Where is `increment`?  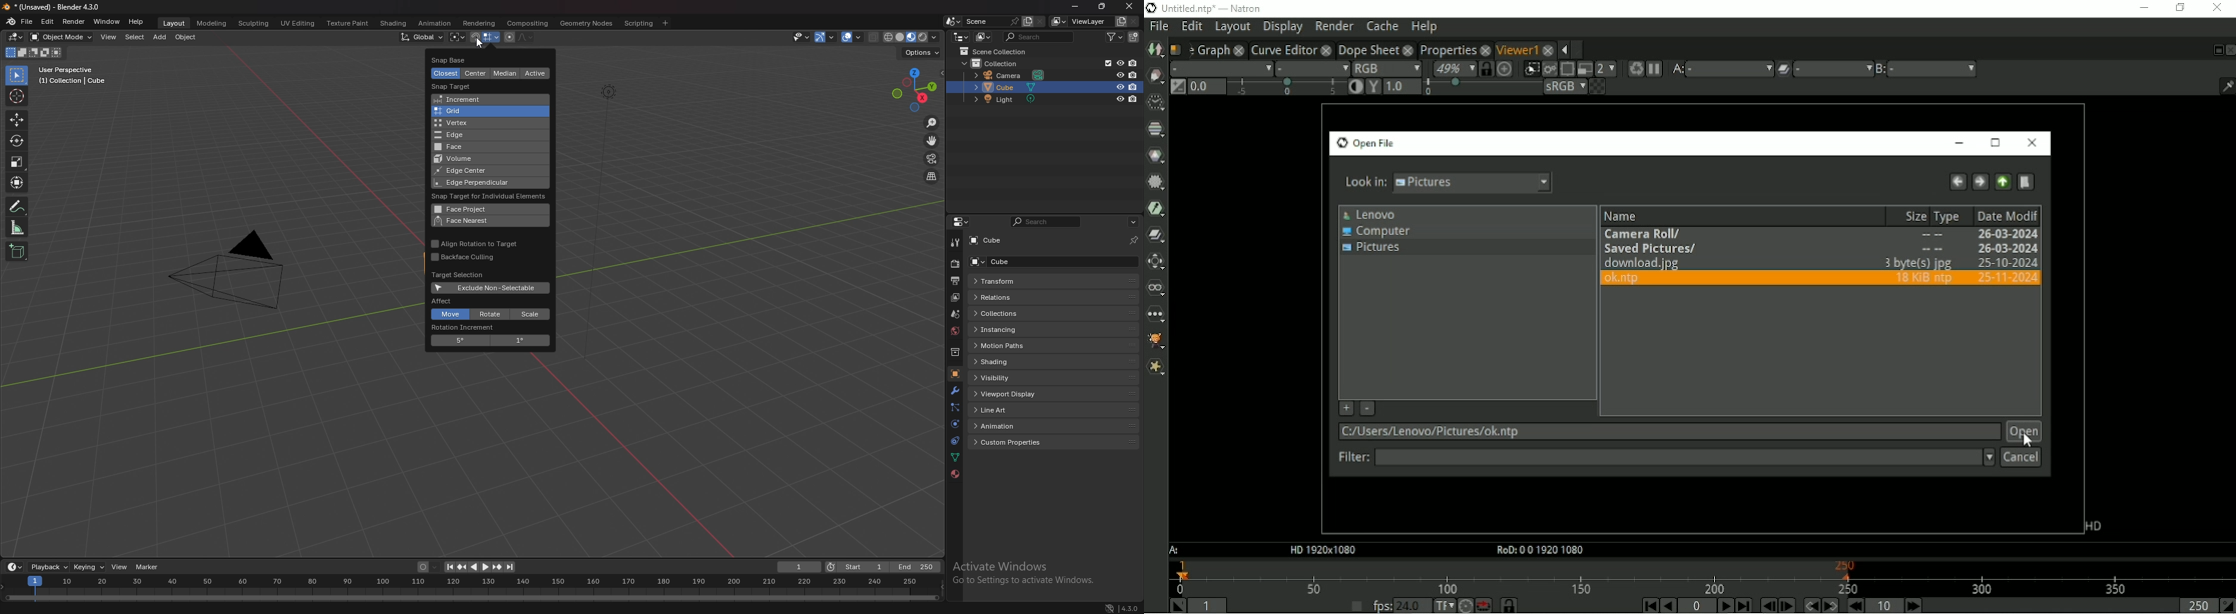 increment is located at coordinates (483, 100).